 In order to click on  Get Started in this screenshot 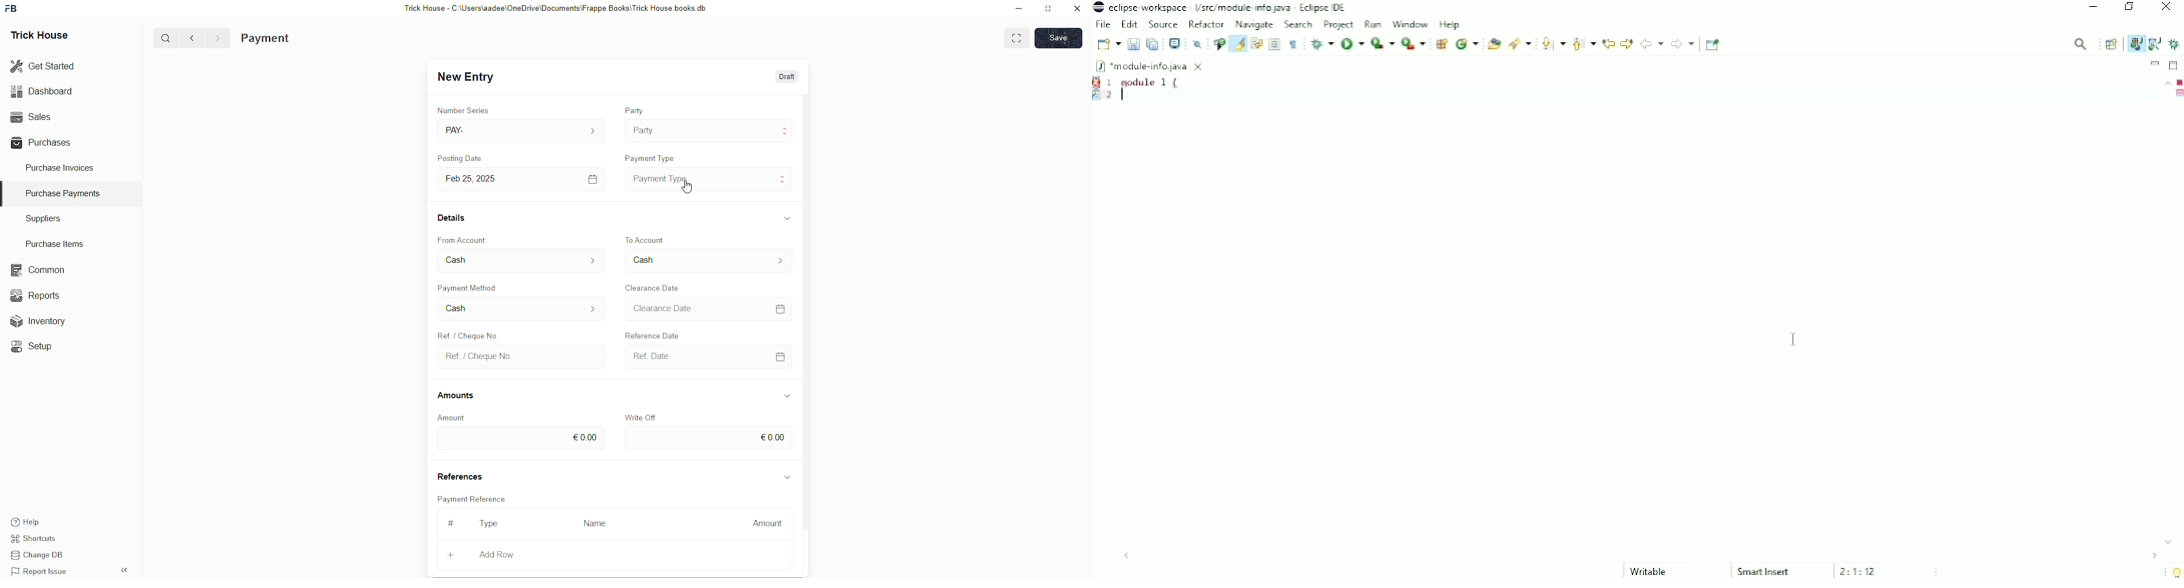, I will do `click(43, 65)`.